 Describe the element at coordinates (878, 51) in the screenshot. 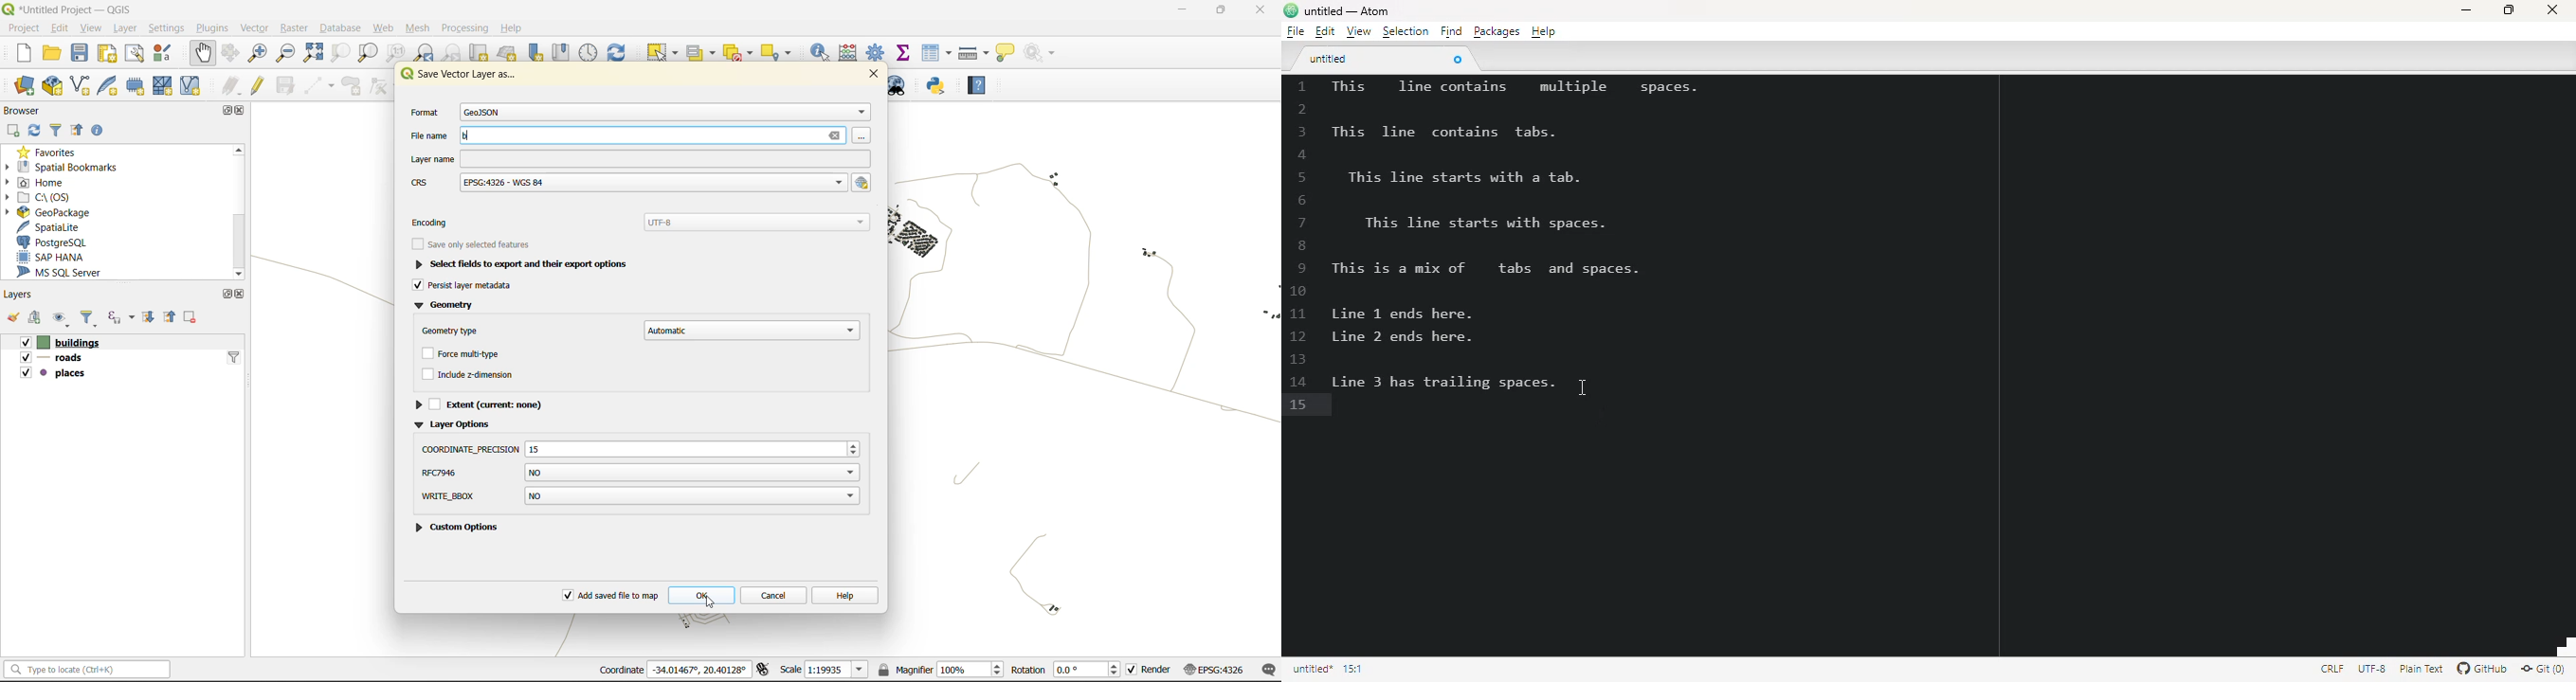

I see `toolbox` at that location.